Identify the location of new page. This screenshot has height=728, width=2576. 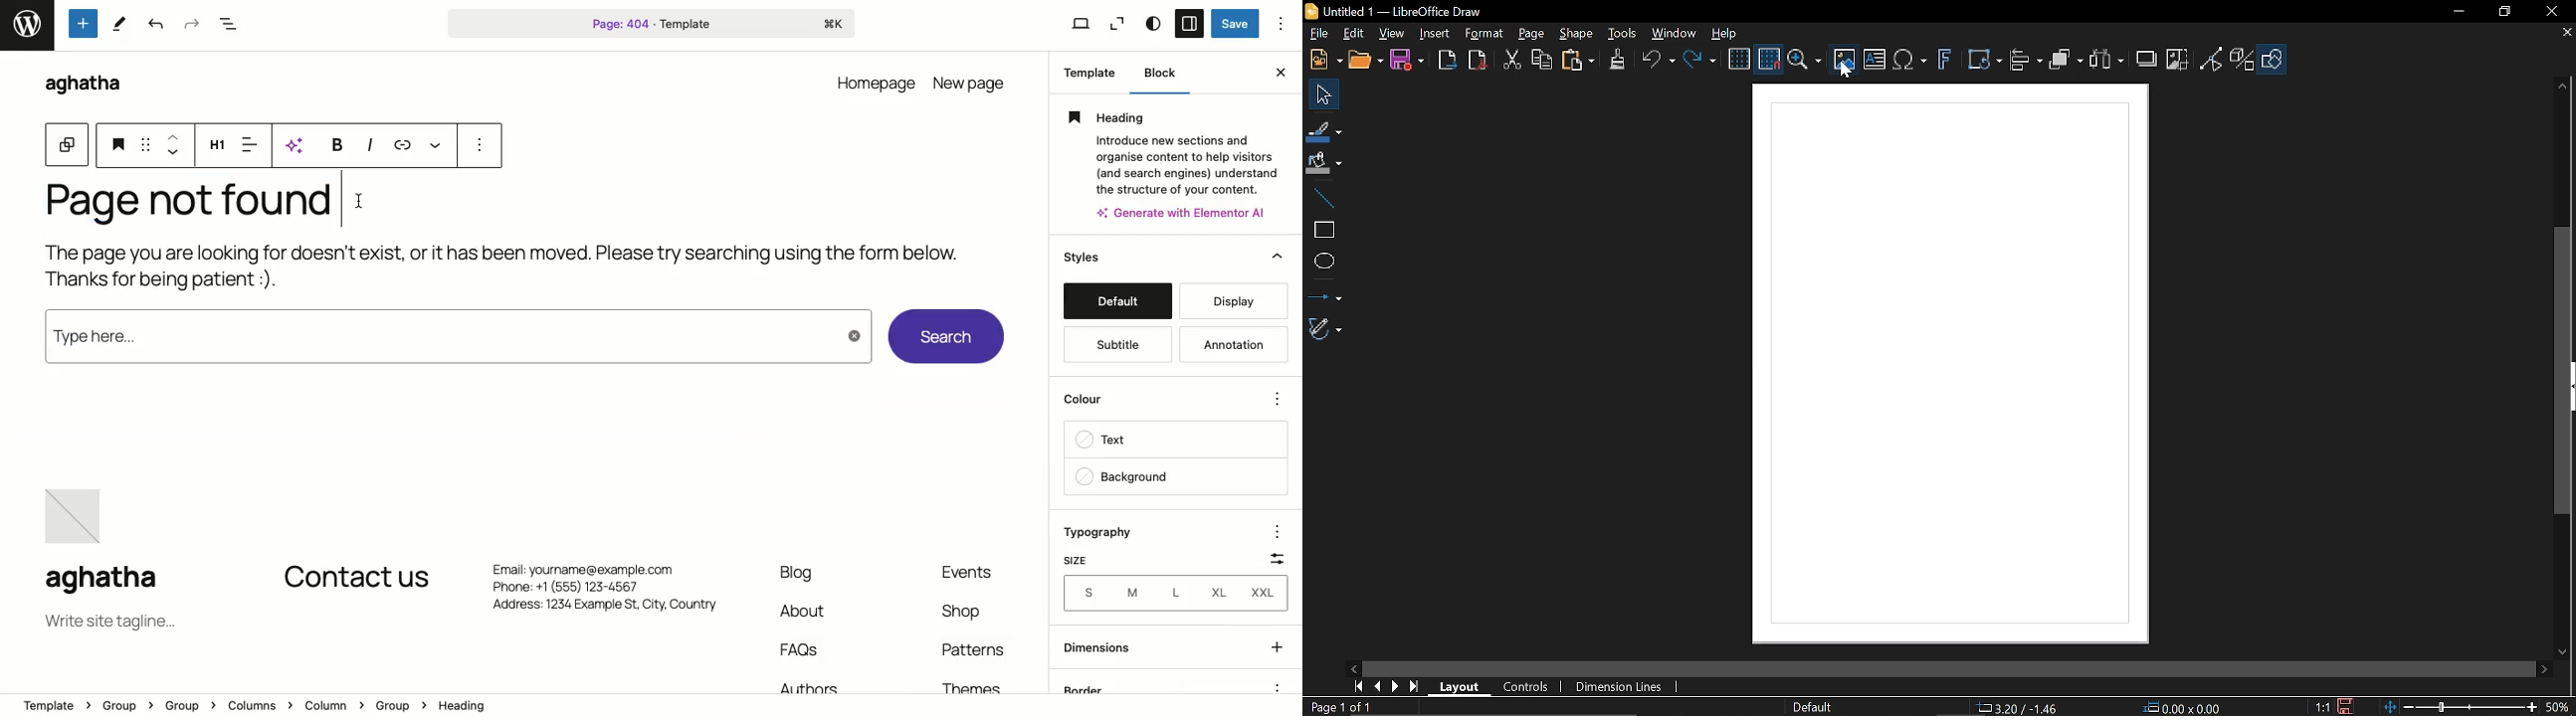
(972, 81).